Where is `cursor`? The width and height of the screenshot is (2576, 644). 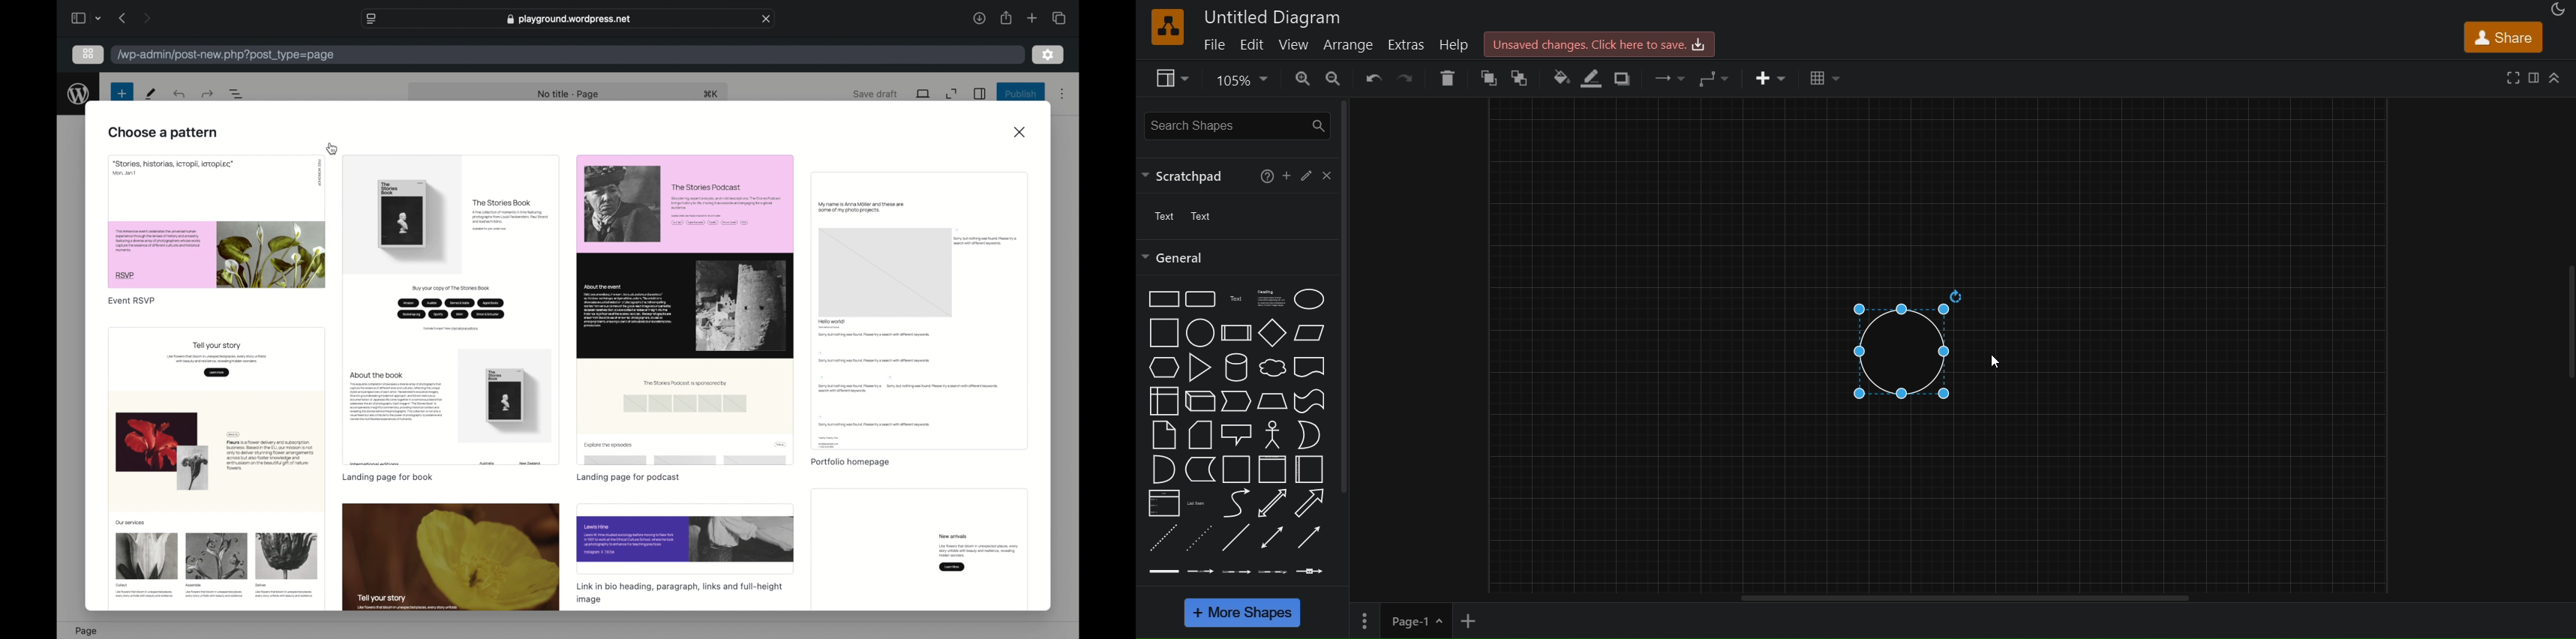
cursor is located at coordinates (1996, 362).